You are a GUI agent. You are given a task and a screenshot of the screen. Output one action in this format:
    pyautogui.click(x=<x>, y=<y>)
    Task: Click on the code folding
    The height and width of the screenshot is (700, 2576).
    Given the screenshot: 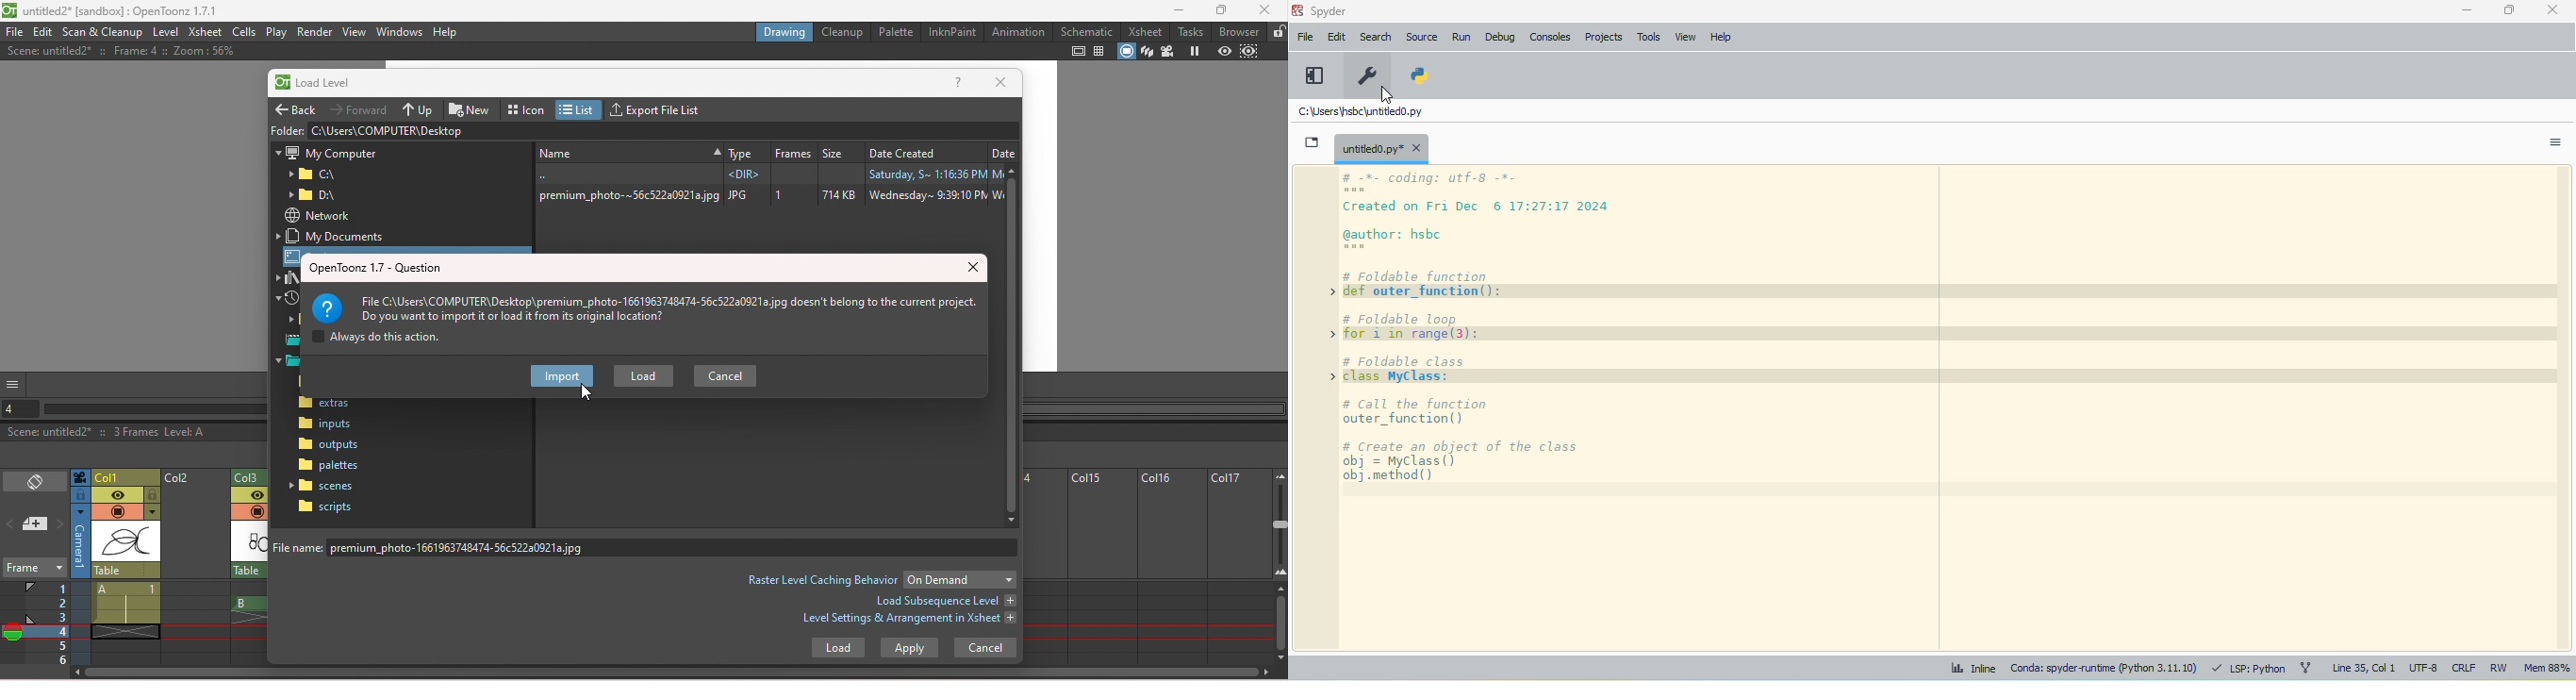 What is the action you would take?
    pyautogui.click(x=1329, y=338)
    